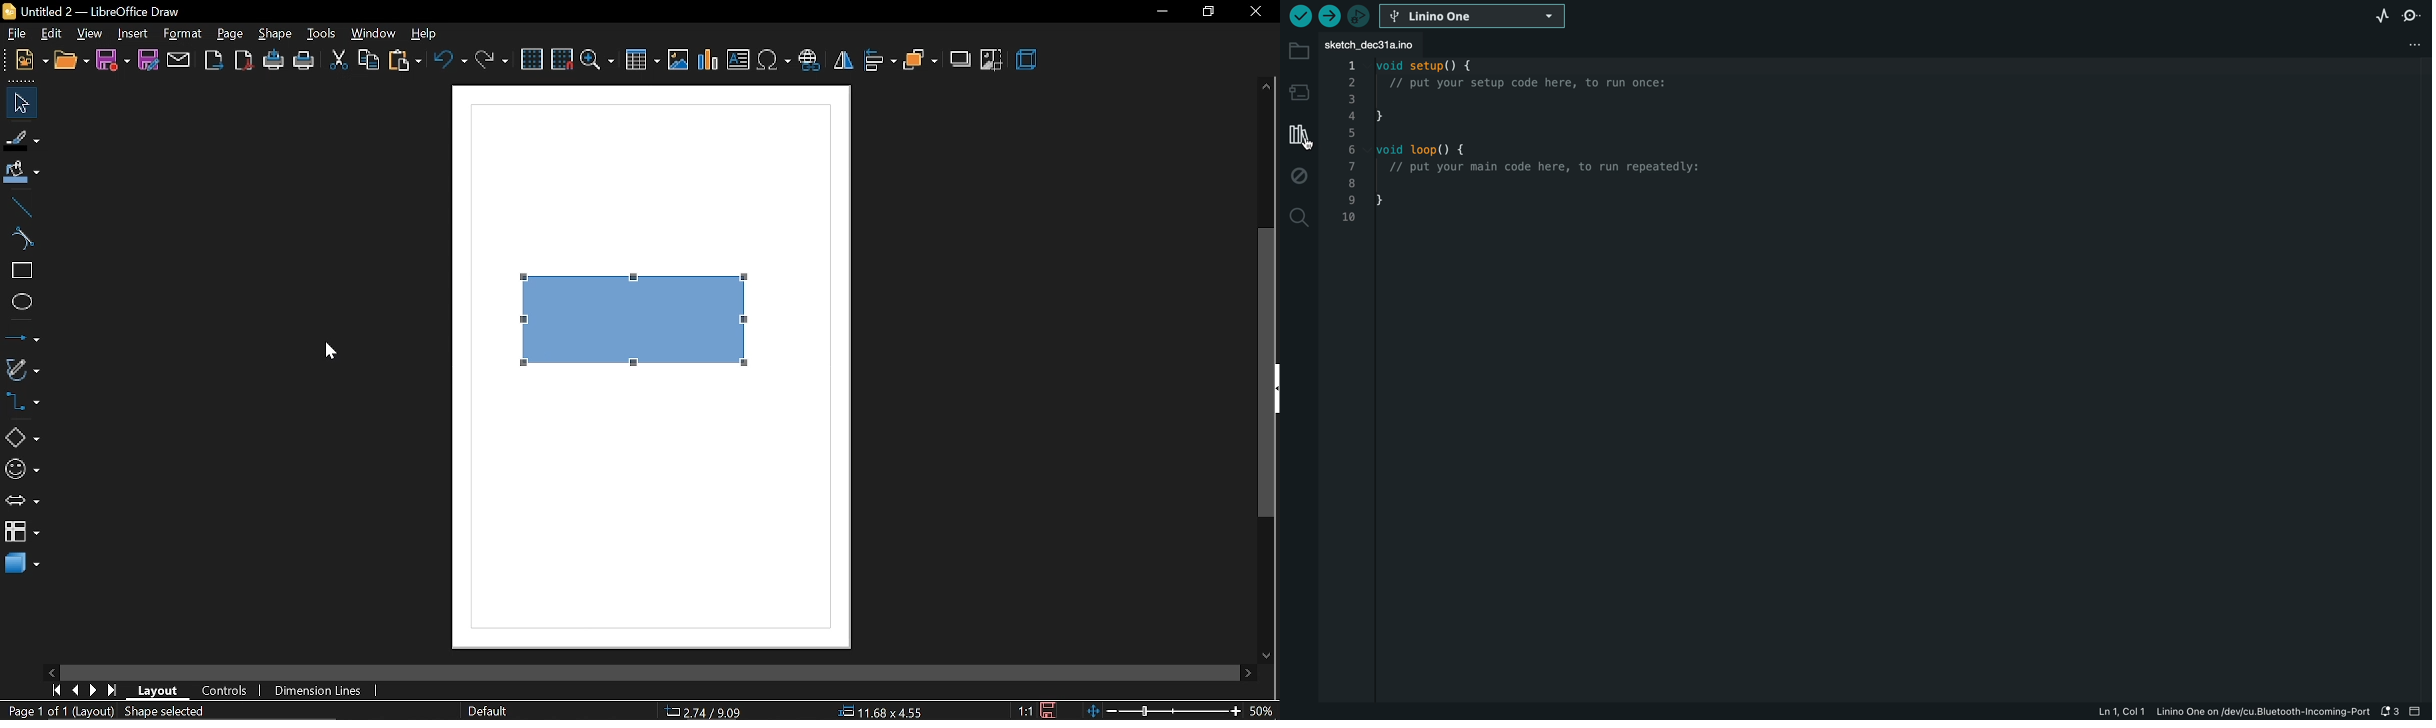 This screenshot has width=2436, height=728. Describe the element at coordinates (51, 34) in the screenshot. I see `edit` at that location.